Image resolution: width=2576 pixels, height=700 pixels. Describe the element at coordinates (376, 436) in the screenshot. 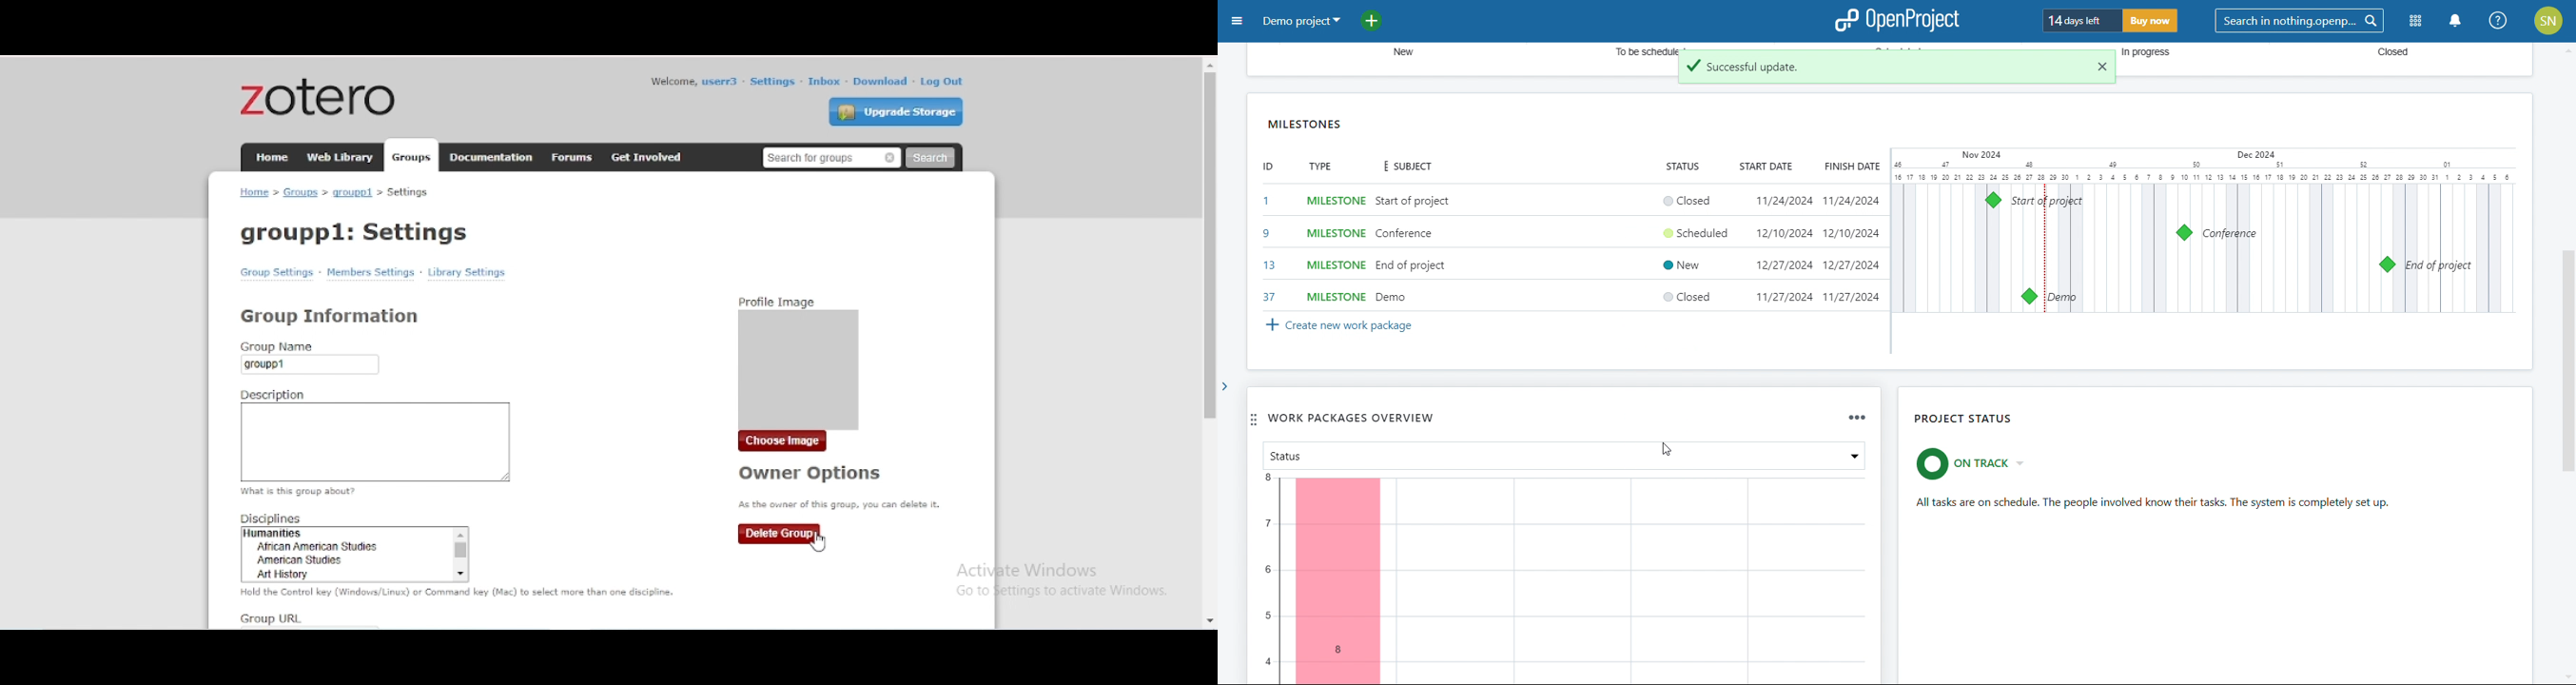

I see `description` at that location.